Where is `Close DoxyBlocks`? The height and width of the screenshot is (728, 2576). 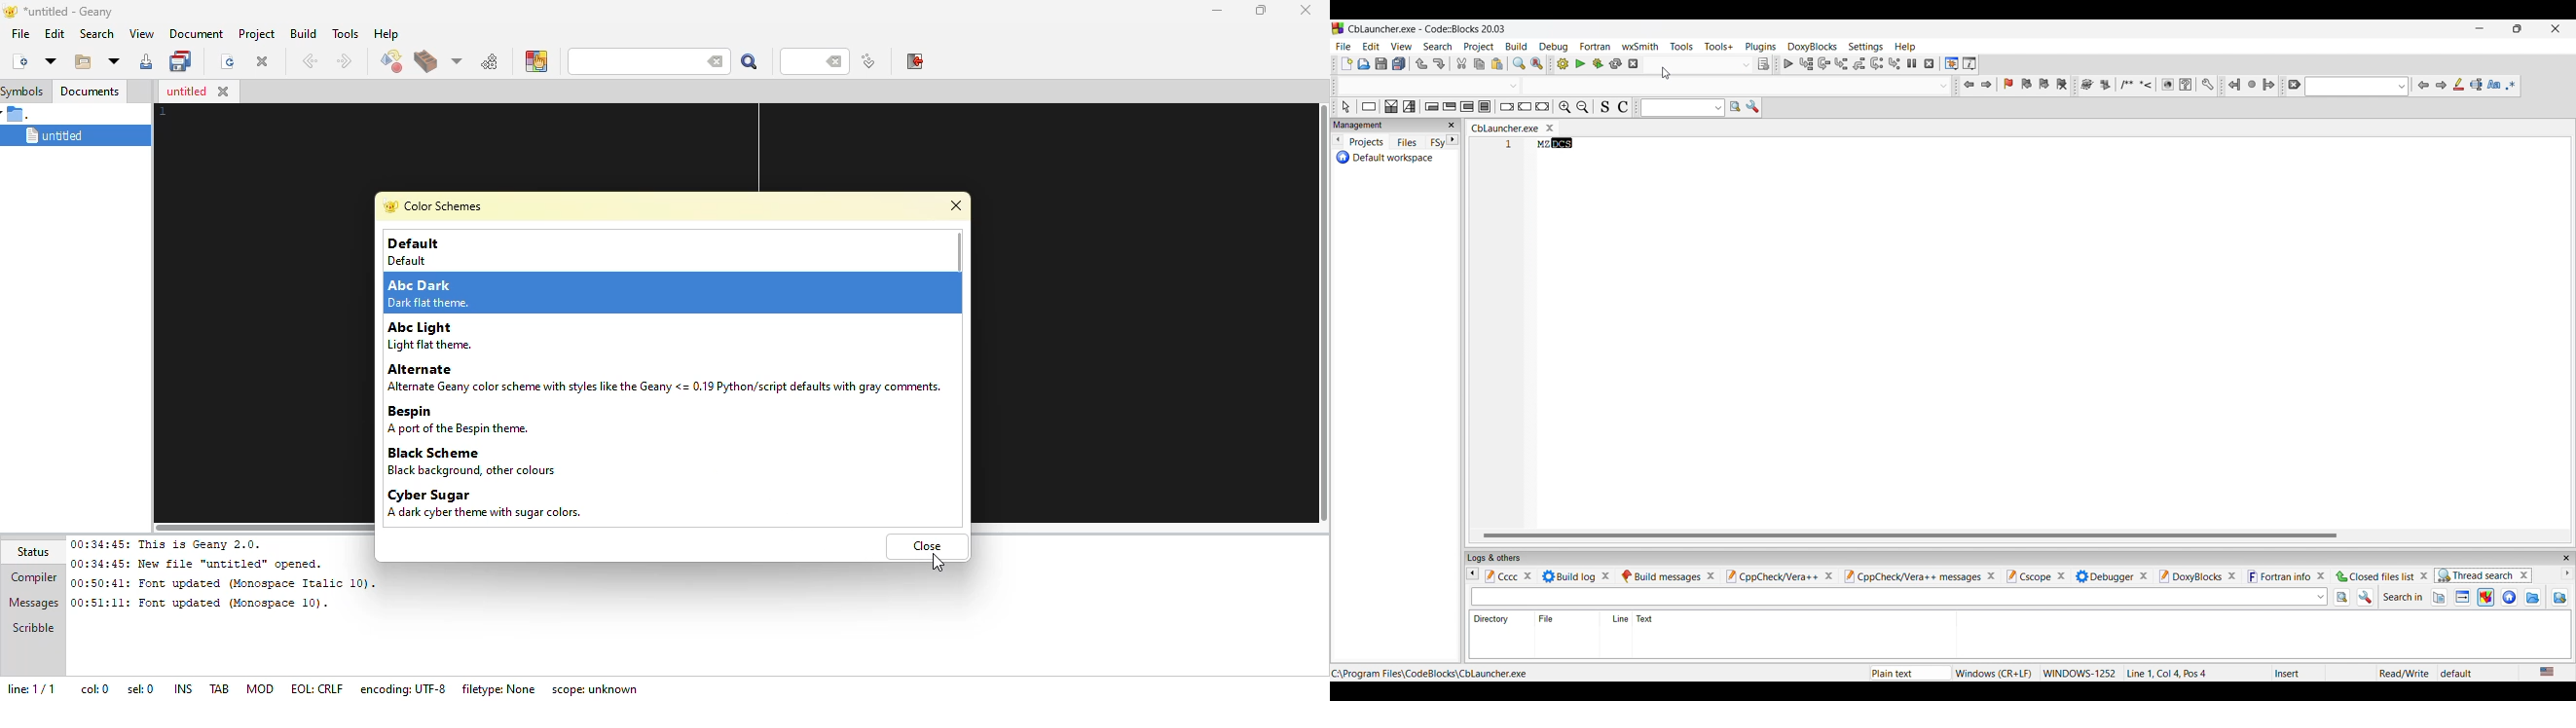 Close DoxyBlocks is located at coordinates (2232, 575).